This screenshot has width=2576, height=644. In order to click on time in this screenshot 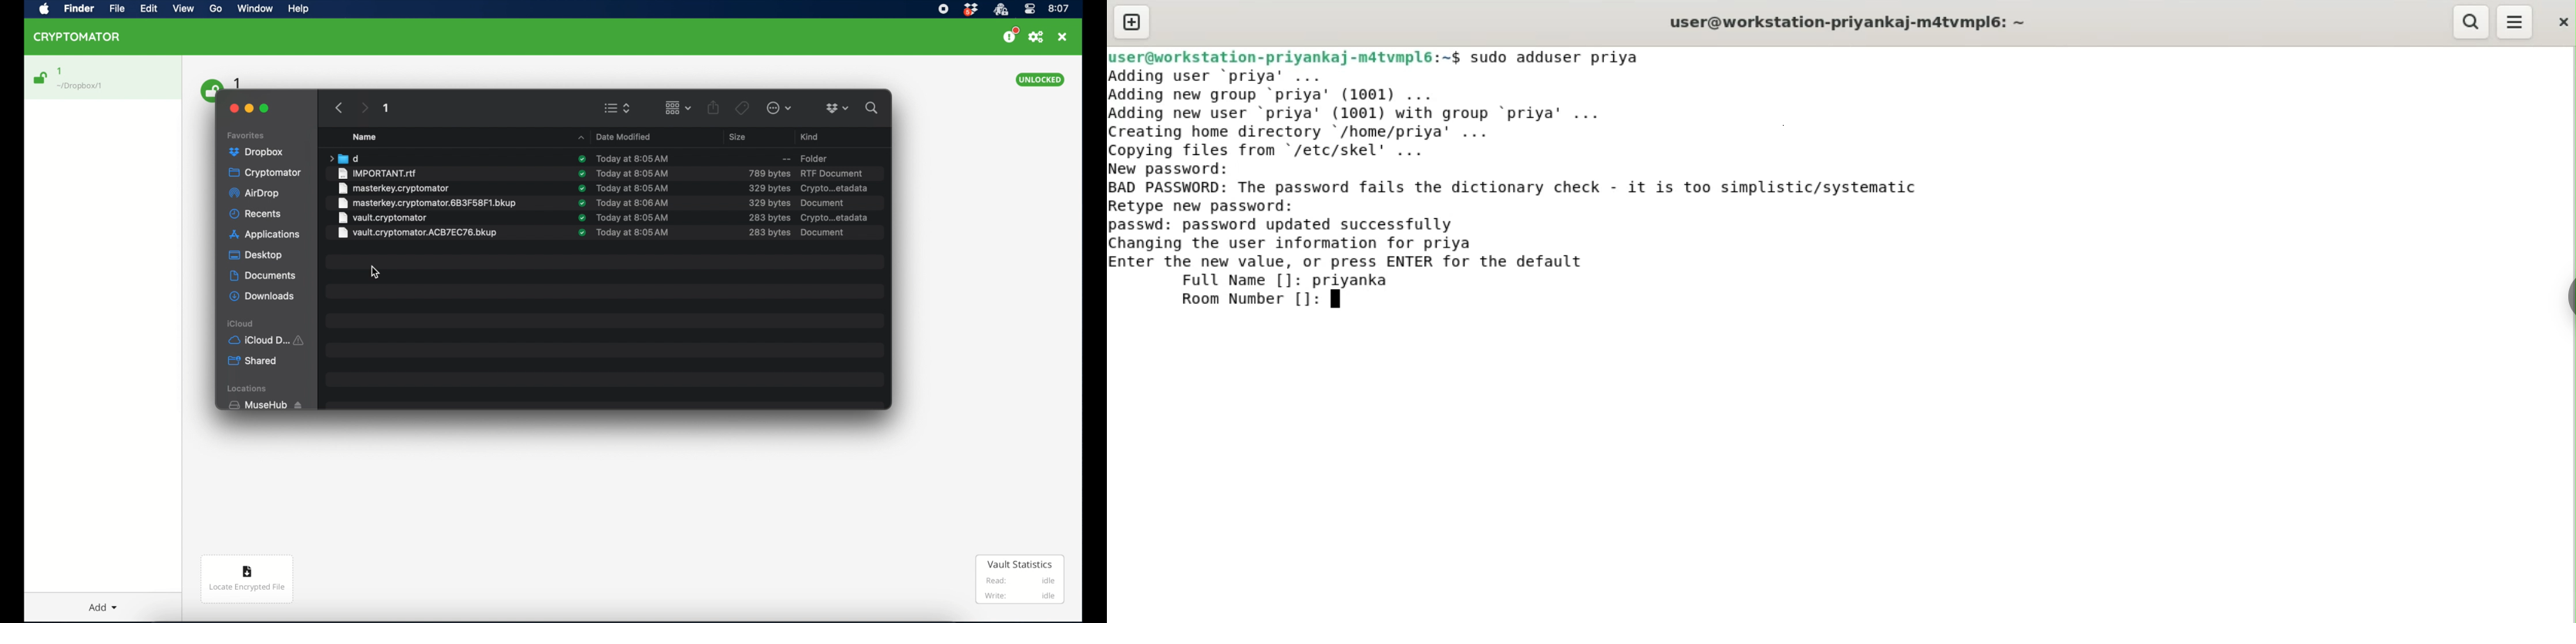, I will do `click(1059, 8)`.